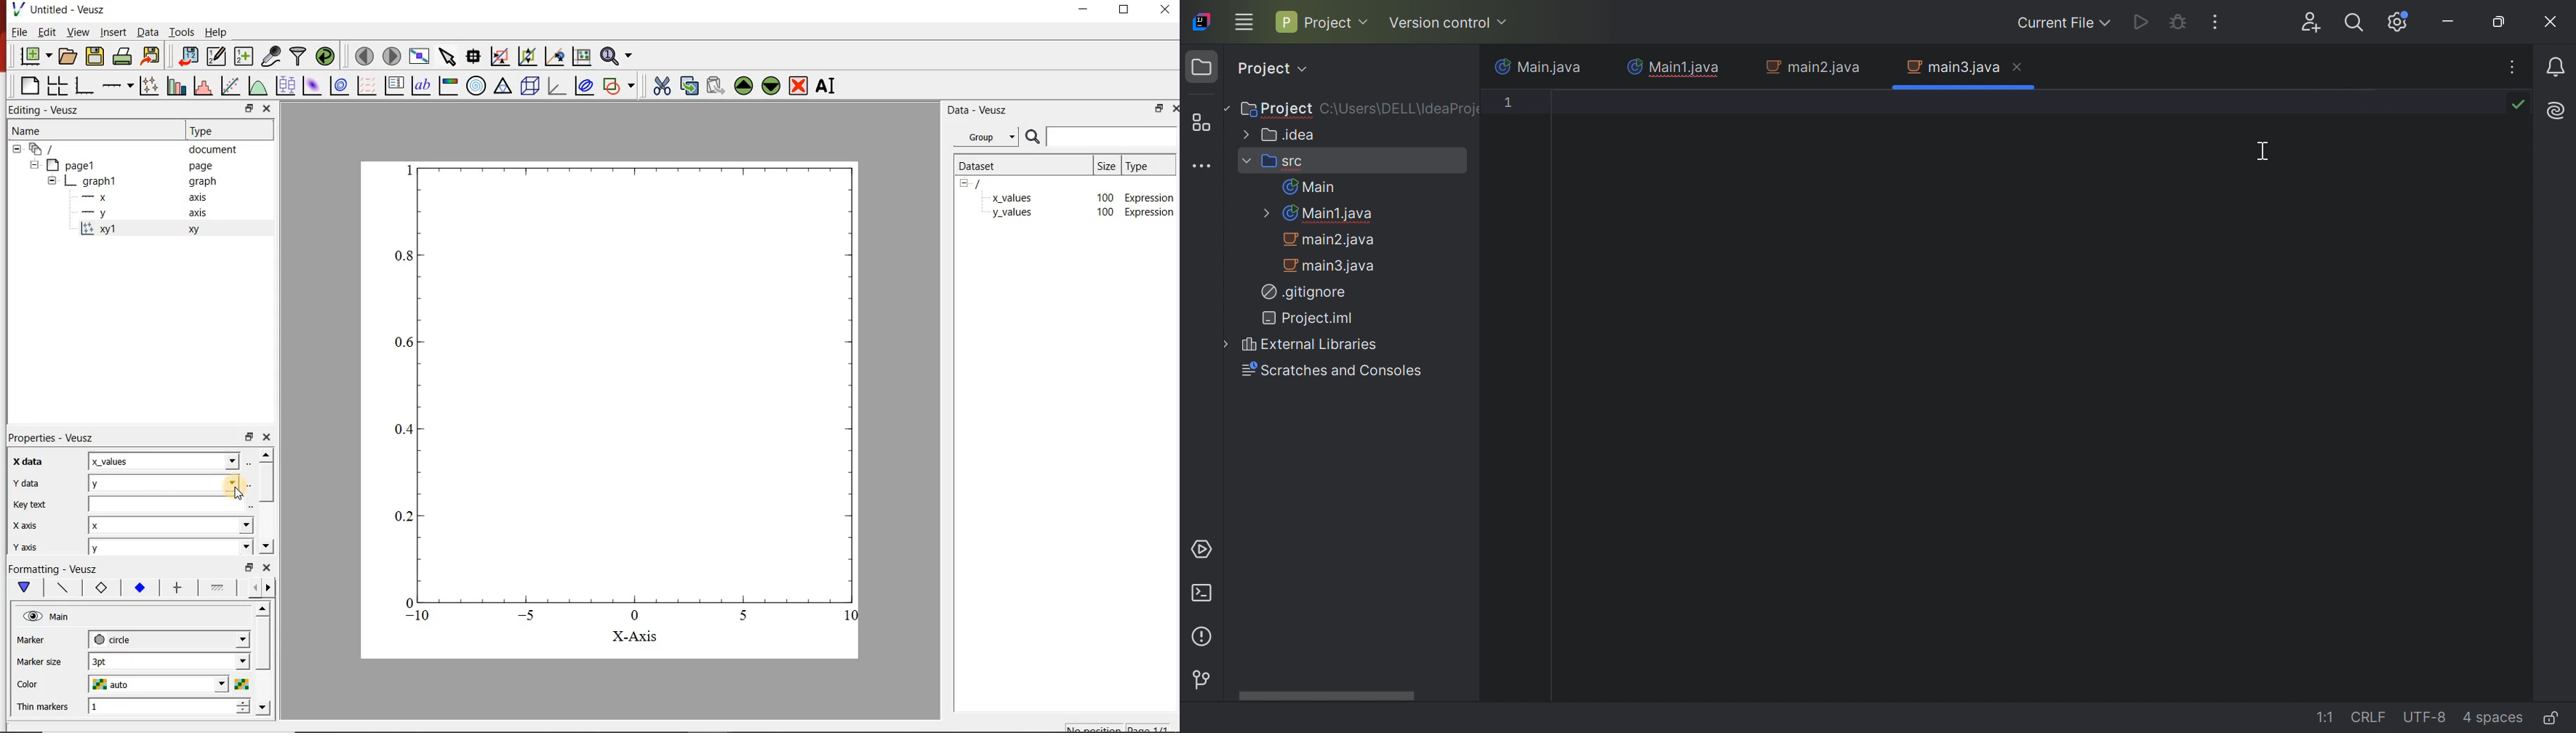 The height and width of the screenshot is (756, 2576). I want to click on filter data, so click(298, 56).